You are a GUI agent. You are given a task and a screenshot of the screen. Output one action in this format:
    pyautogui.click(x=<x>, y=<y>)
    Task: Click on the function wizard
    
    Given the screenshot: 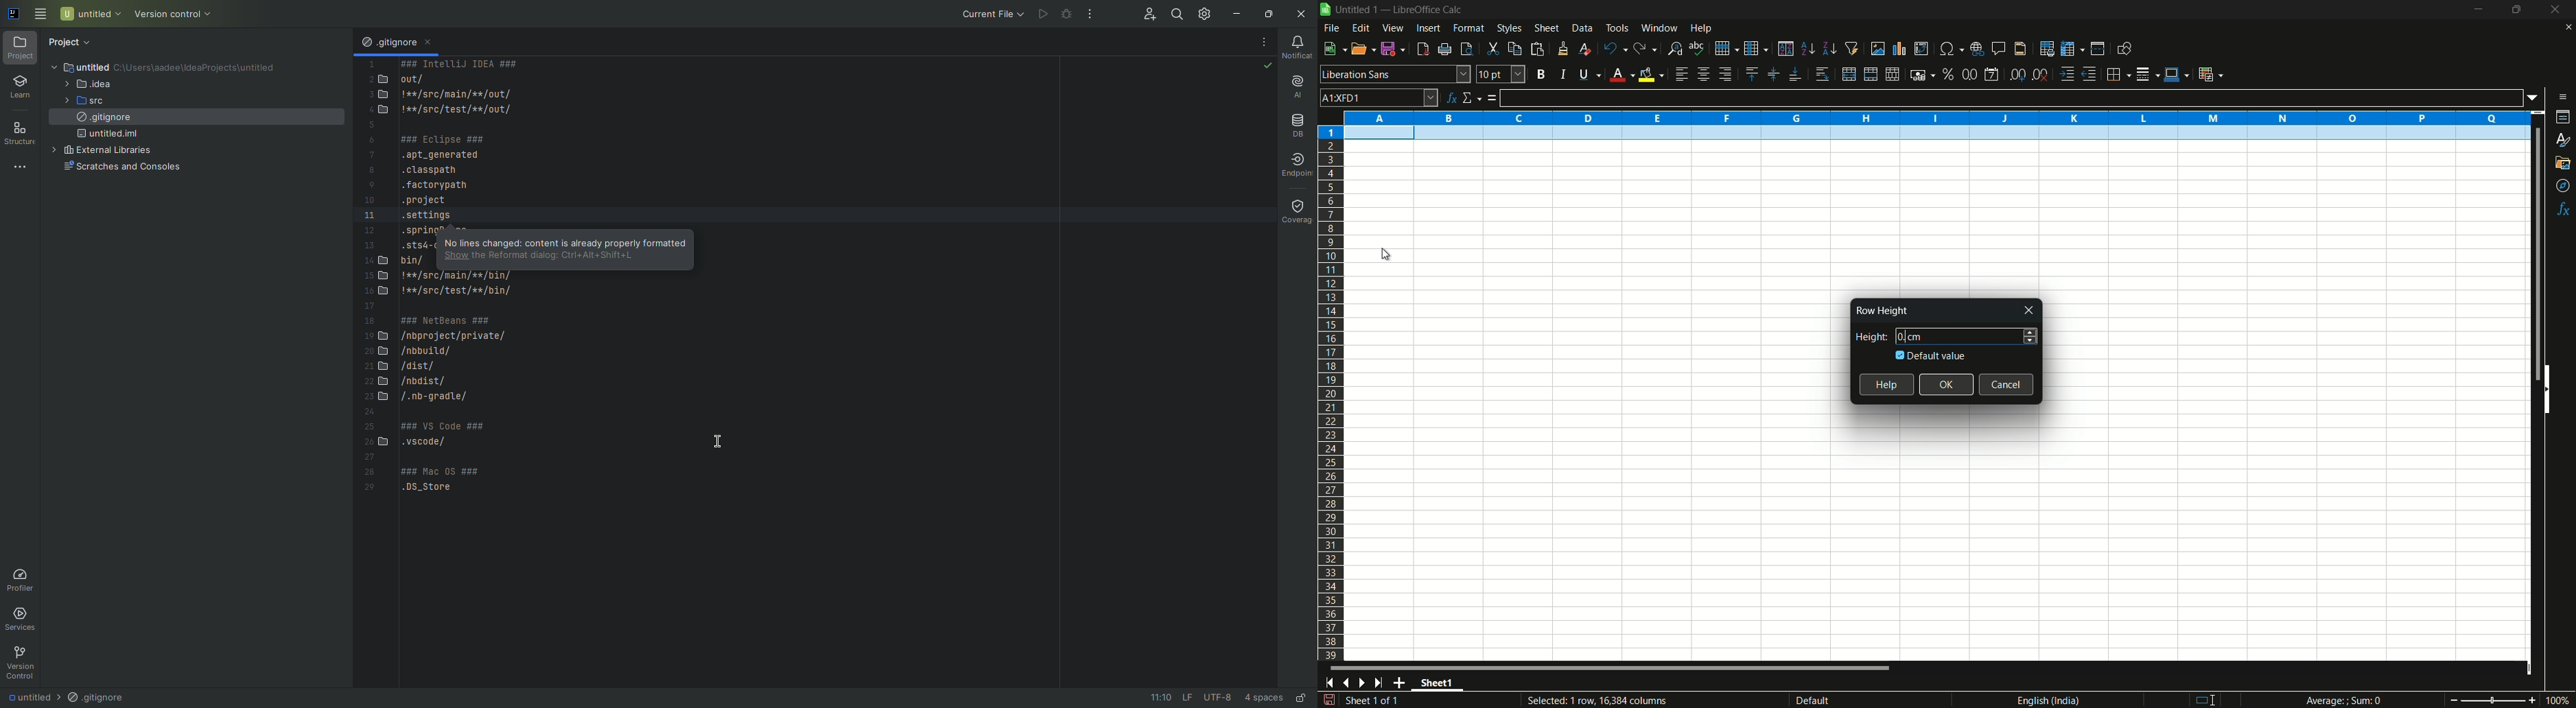 What is the action you would take?
    pyautogui.click(x=1451, y=98)
    